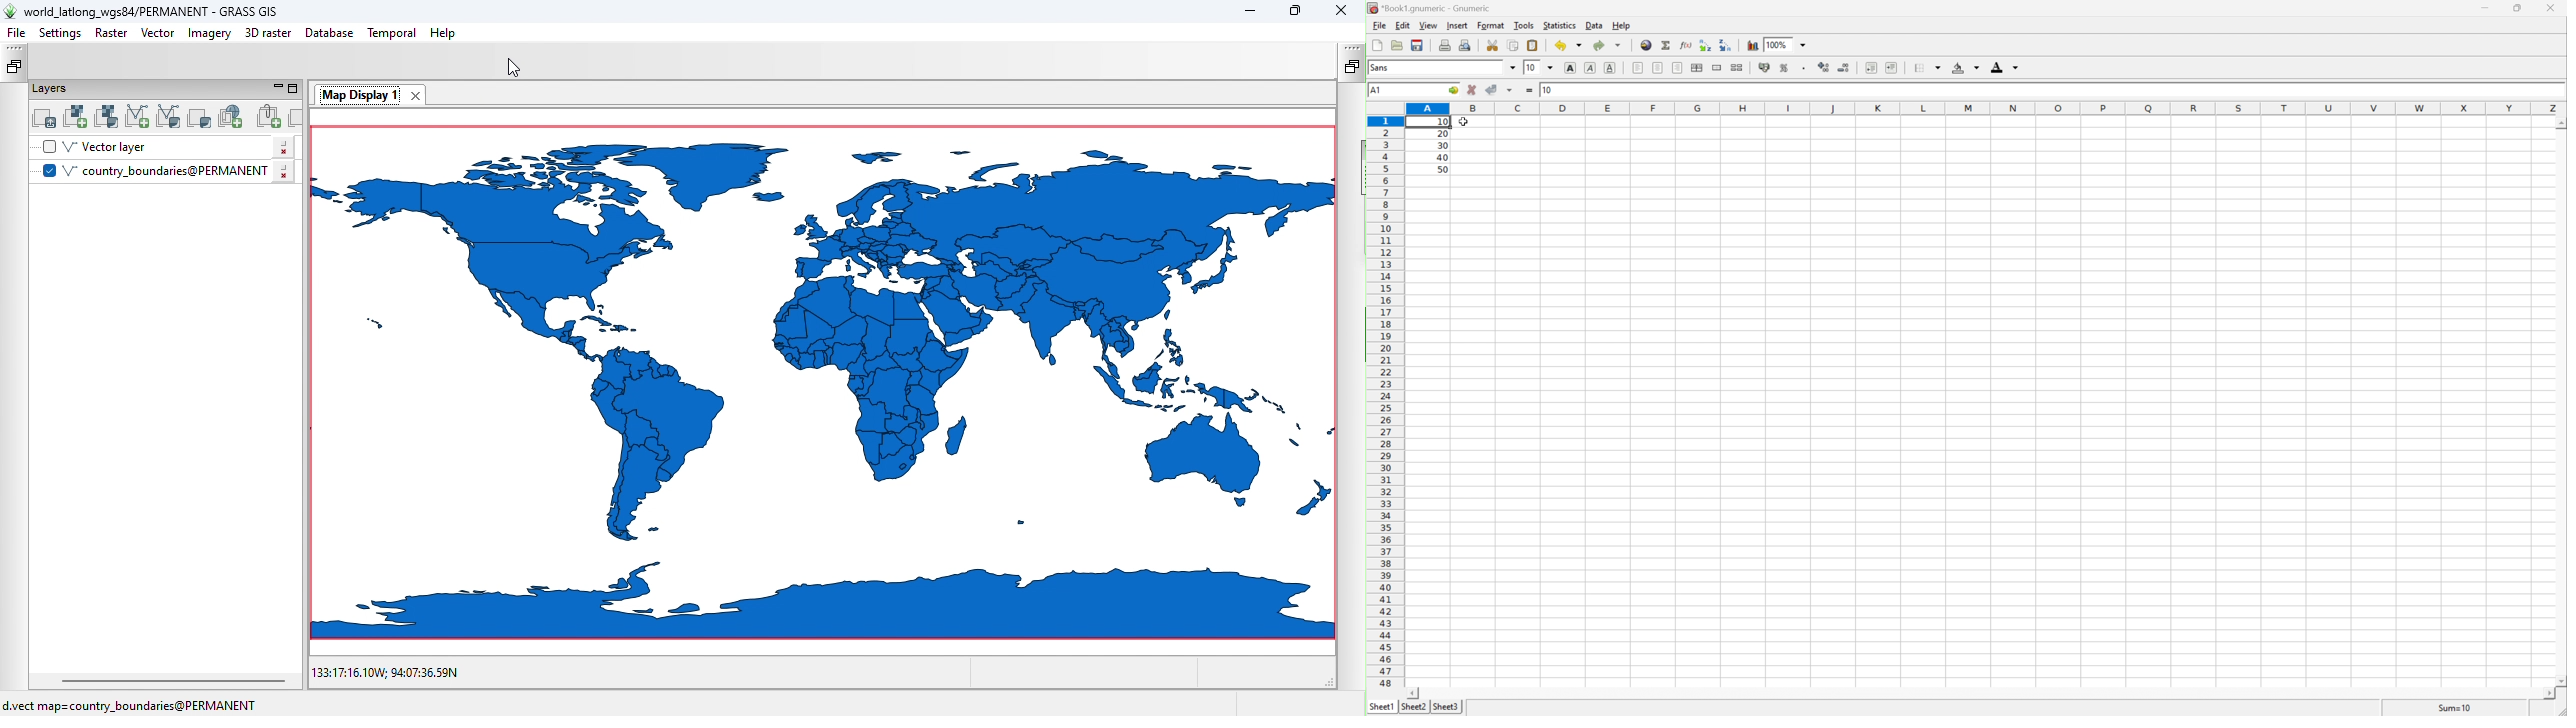 The image size is (2576, 728). I want to click on Edit, so click(1402, 24).